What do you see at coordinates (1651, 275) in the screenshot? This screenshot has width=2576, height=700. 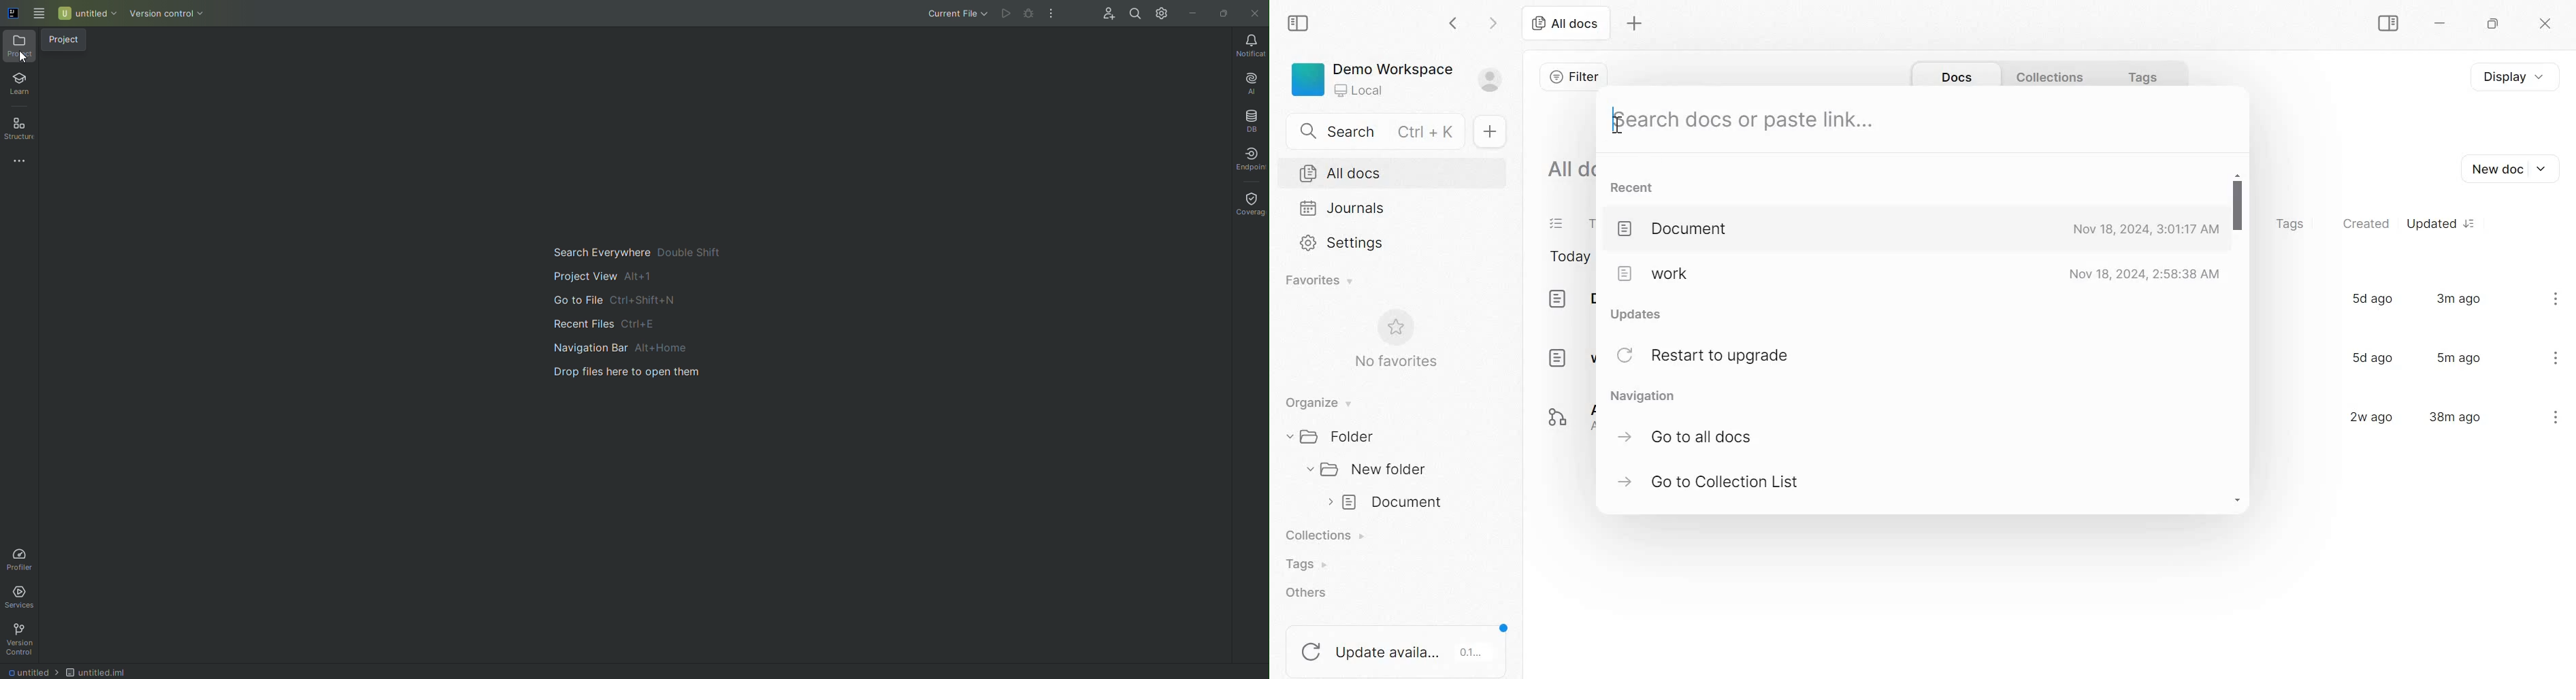 I see `work` at bounding box center [1651, 275].